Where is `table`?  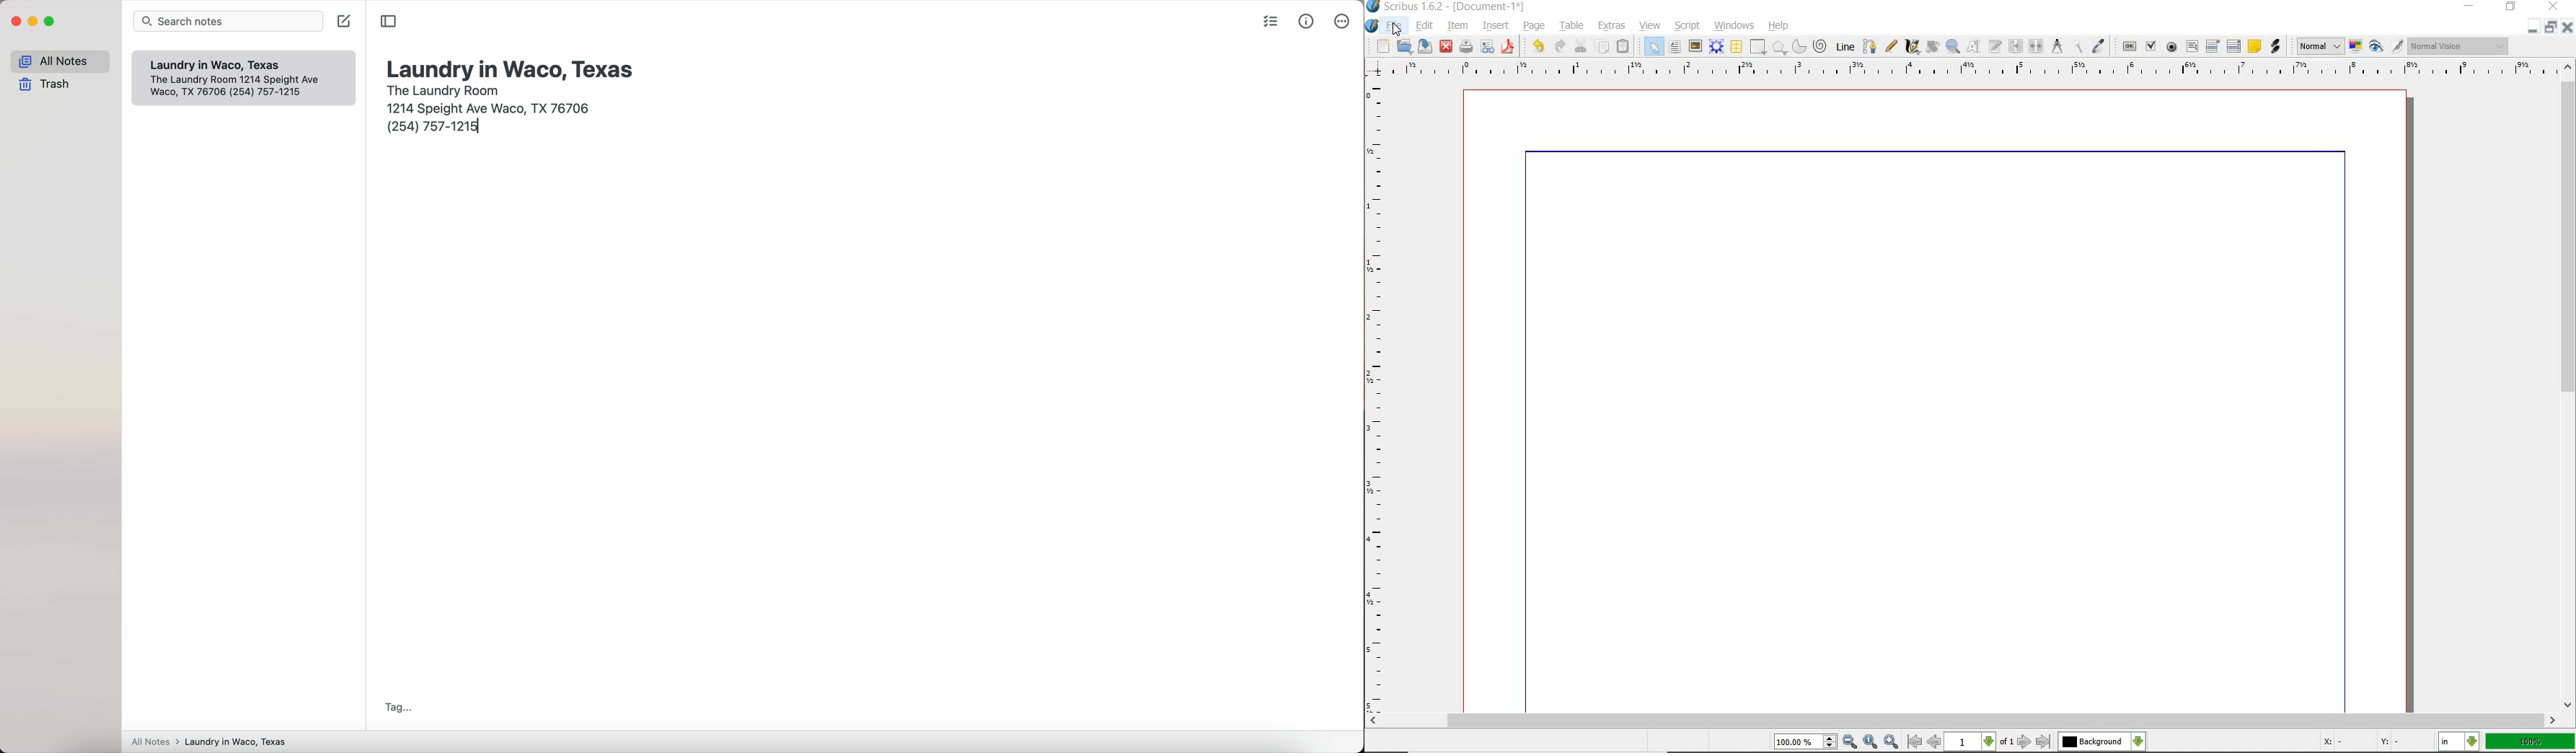 table is located at coordinates (1572, 25).